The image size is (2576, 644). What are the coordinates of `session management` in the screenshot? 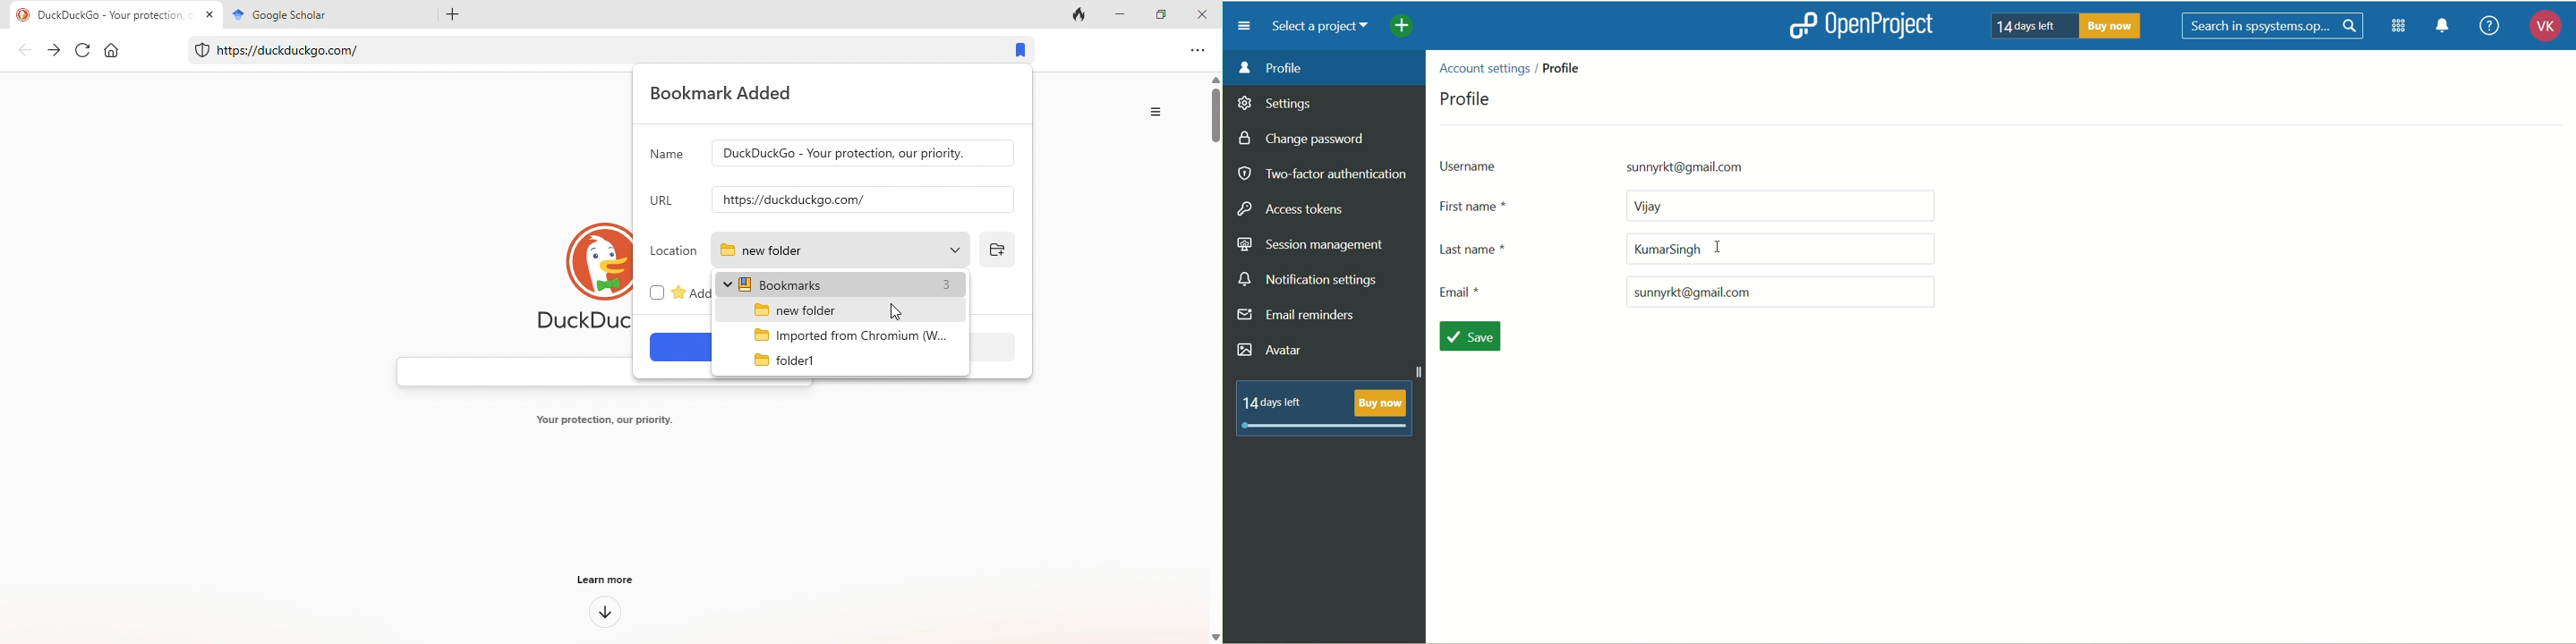 It's located at (1311, 246).